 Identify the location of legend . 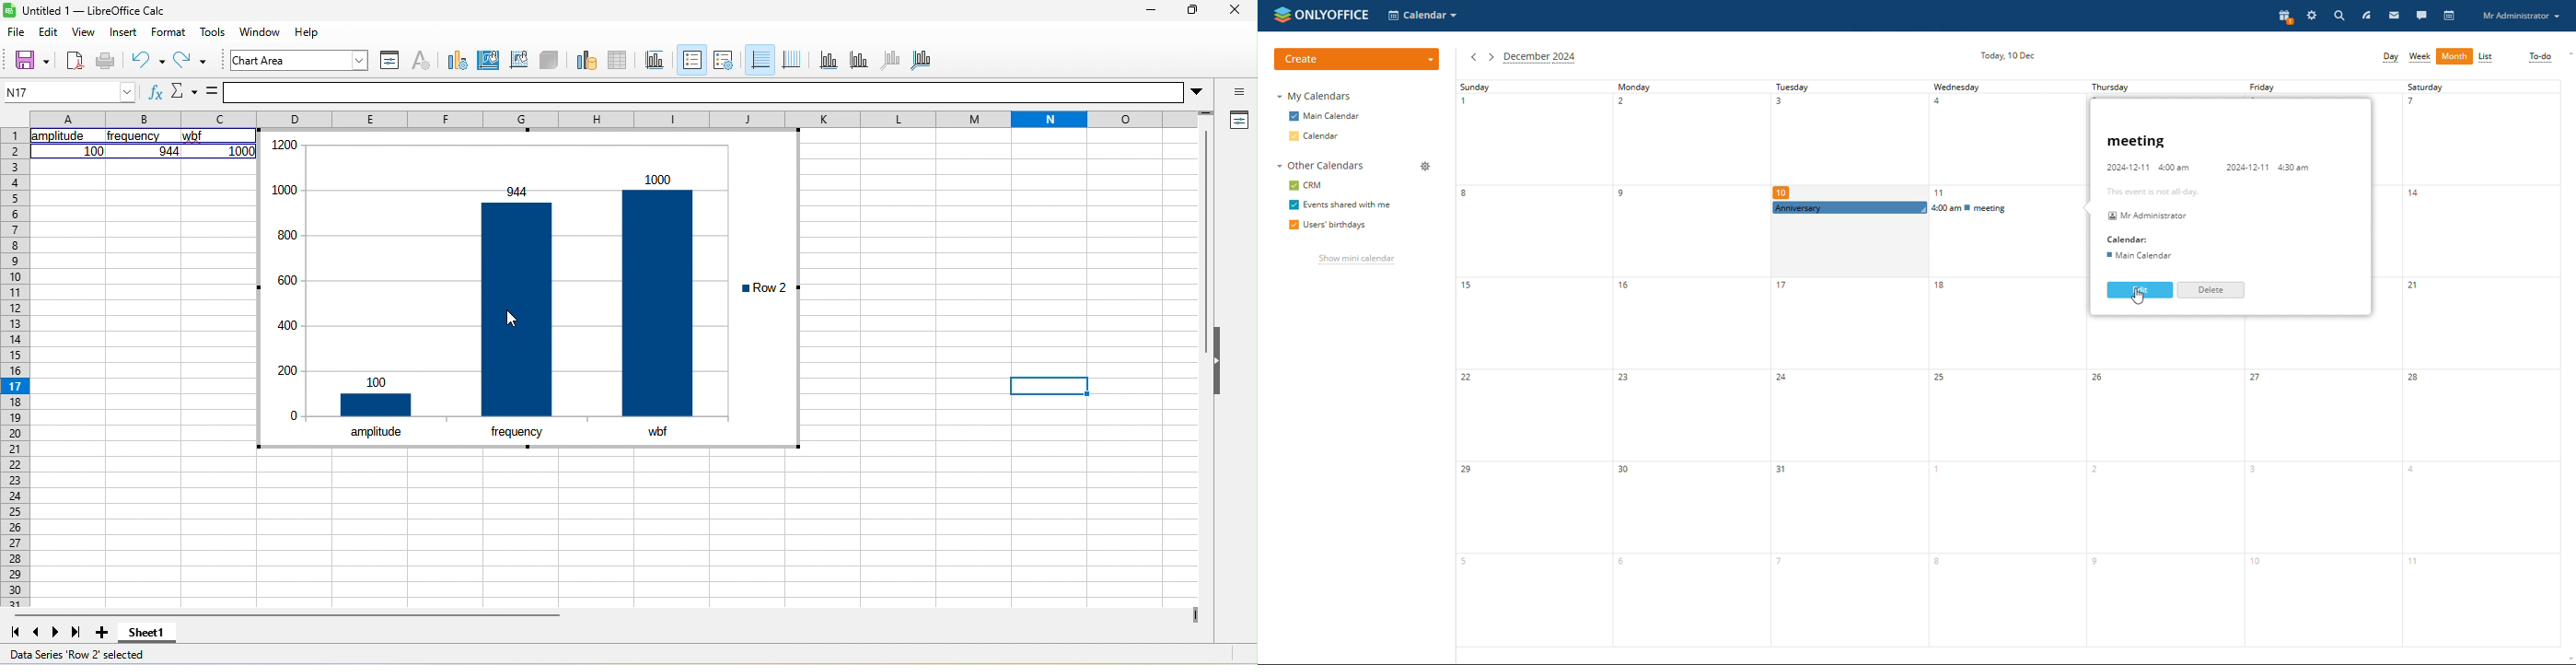
(725, 63).